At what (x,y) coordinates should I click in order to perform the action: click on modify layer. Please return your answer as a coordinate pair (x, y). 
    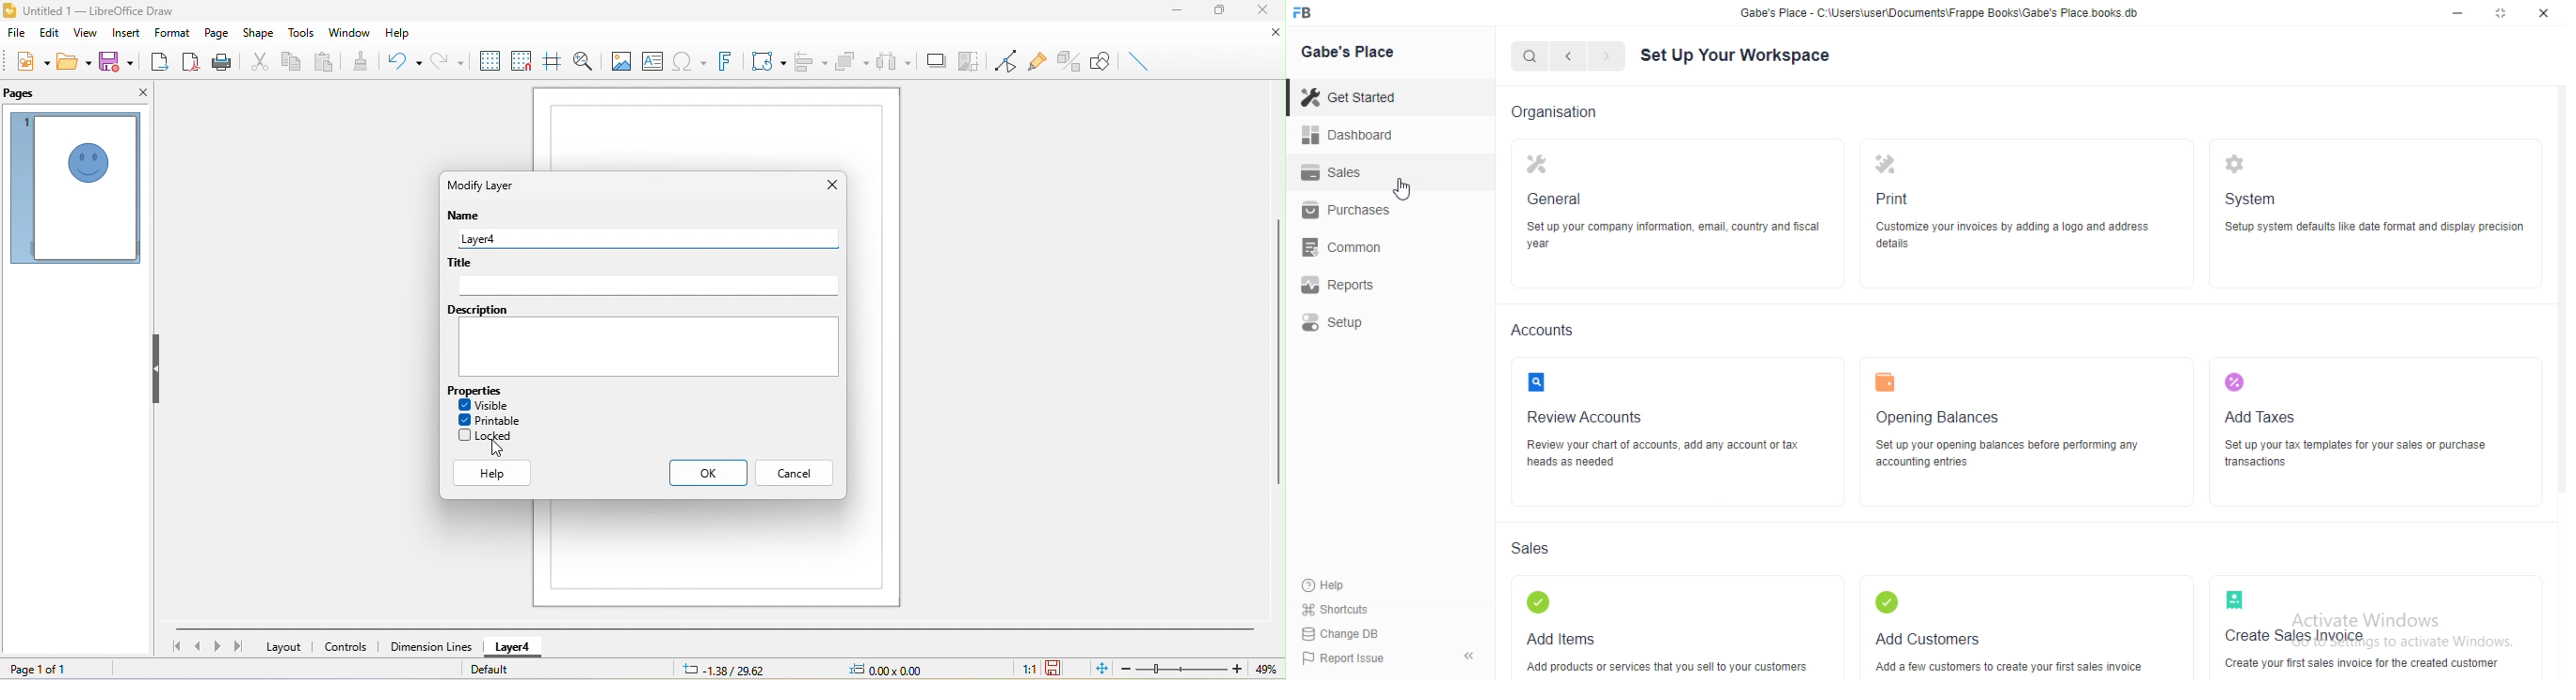
    Looking at the image, I should click on (494, 185).